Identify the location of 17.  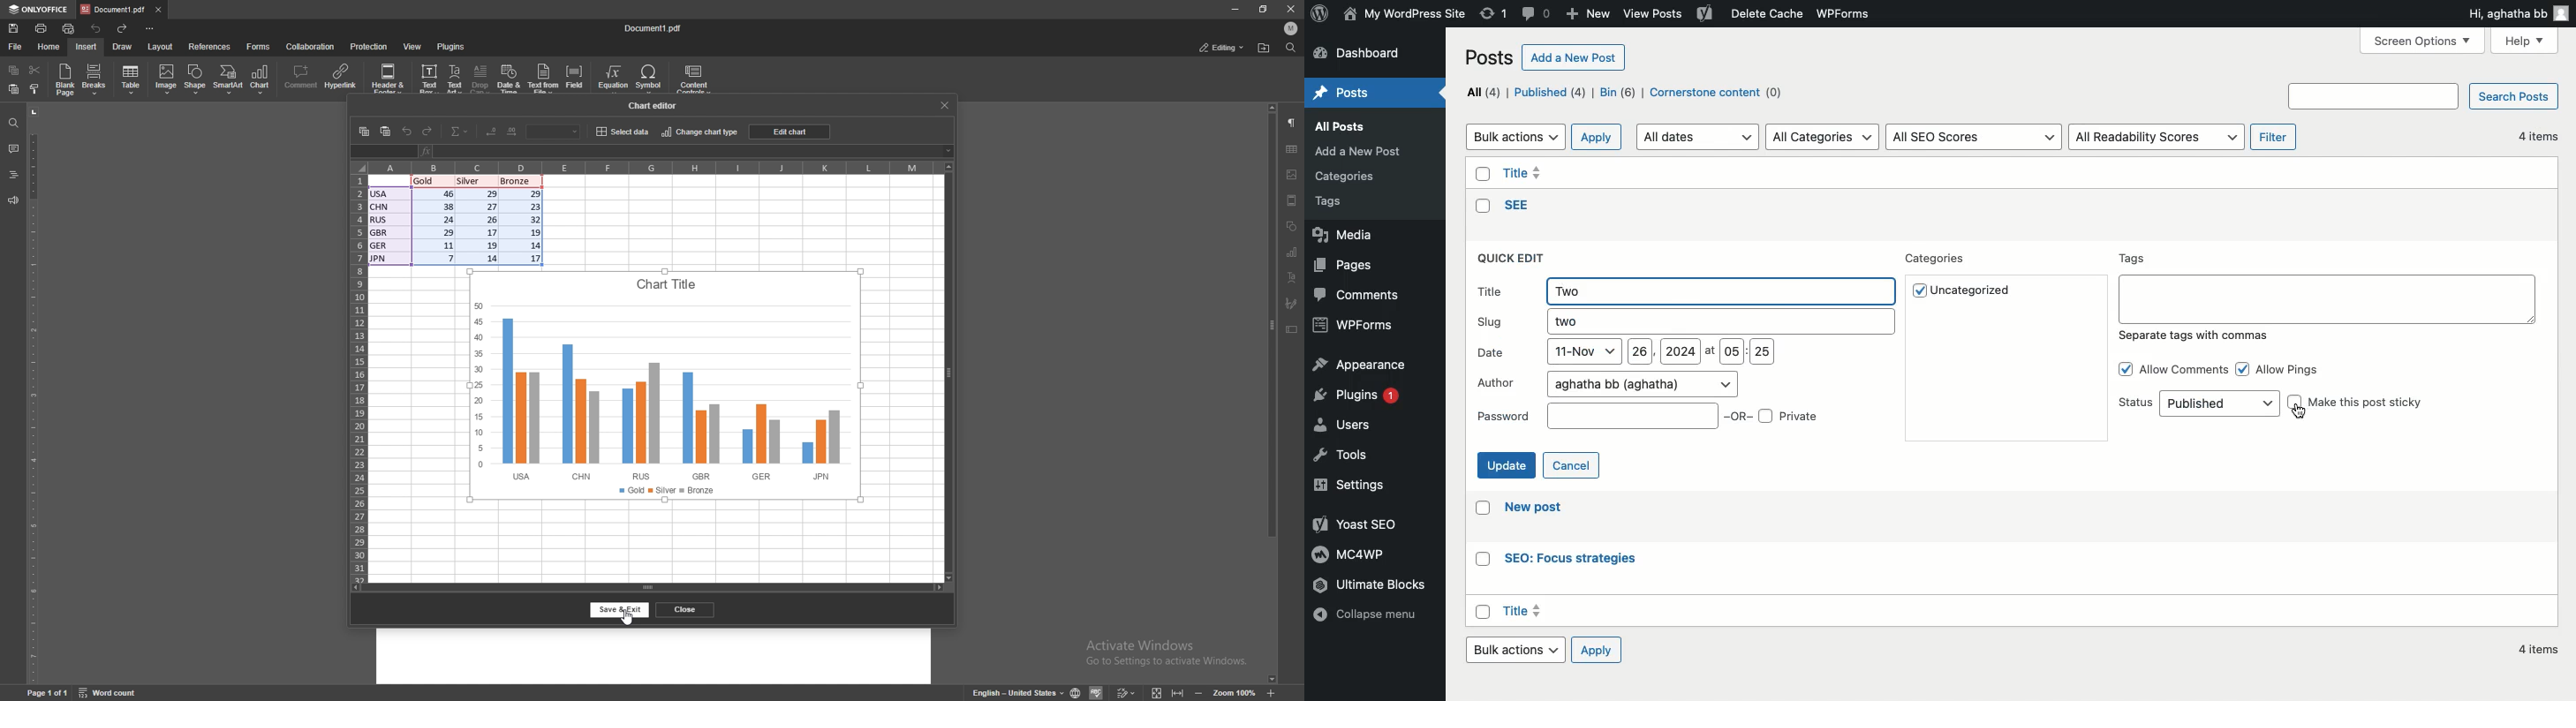
(531, 258).